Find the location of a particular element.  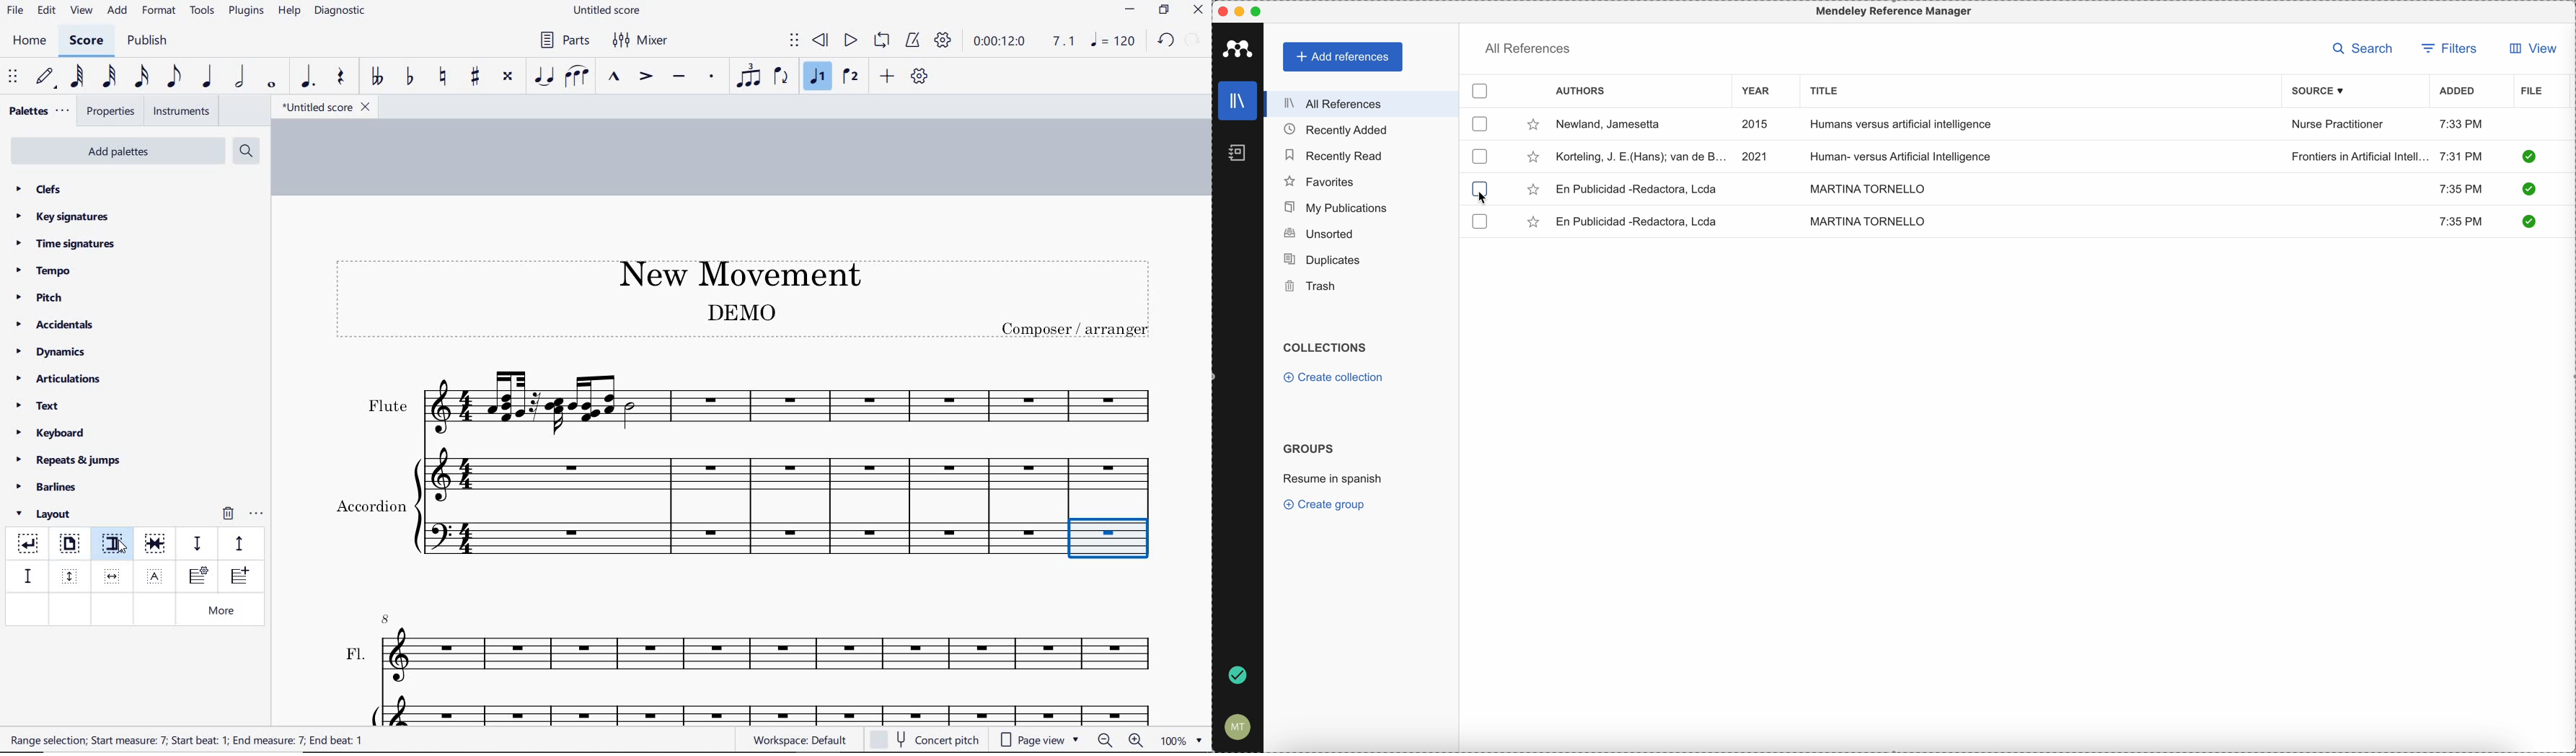

Instrument: Flute is located at coordinates (793, 400).